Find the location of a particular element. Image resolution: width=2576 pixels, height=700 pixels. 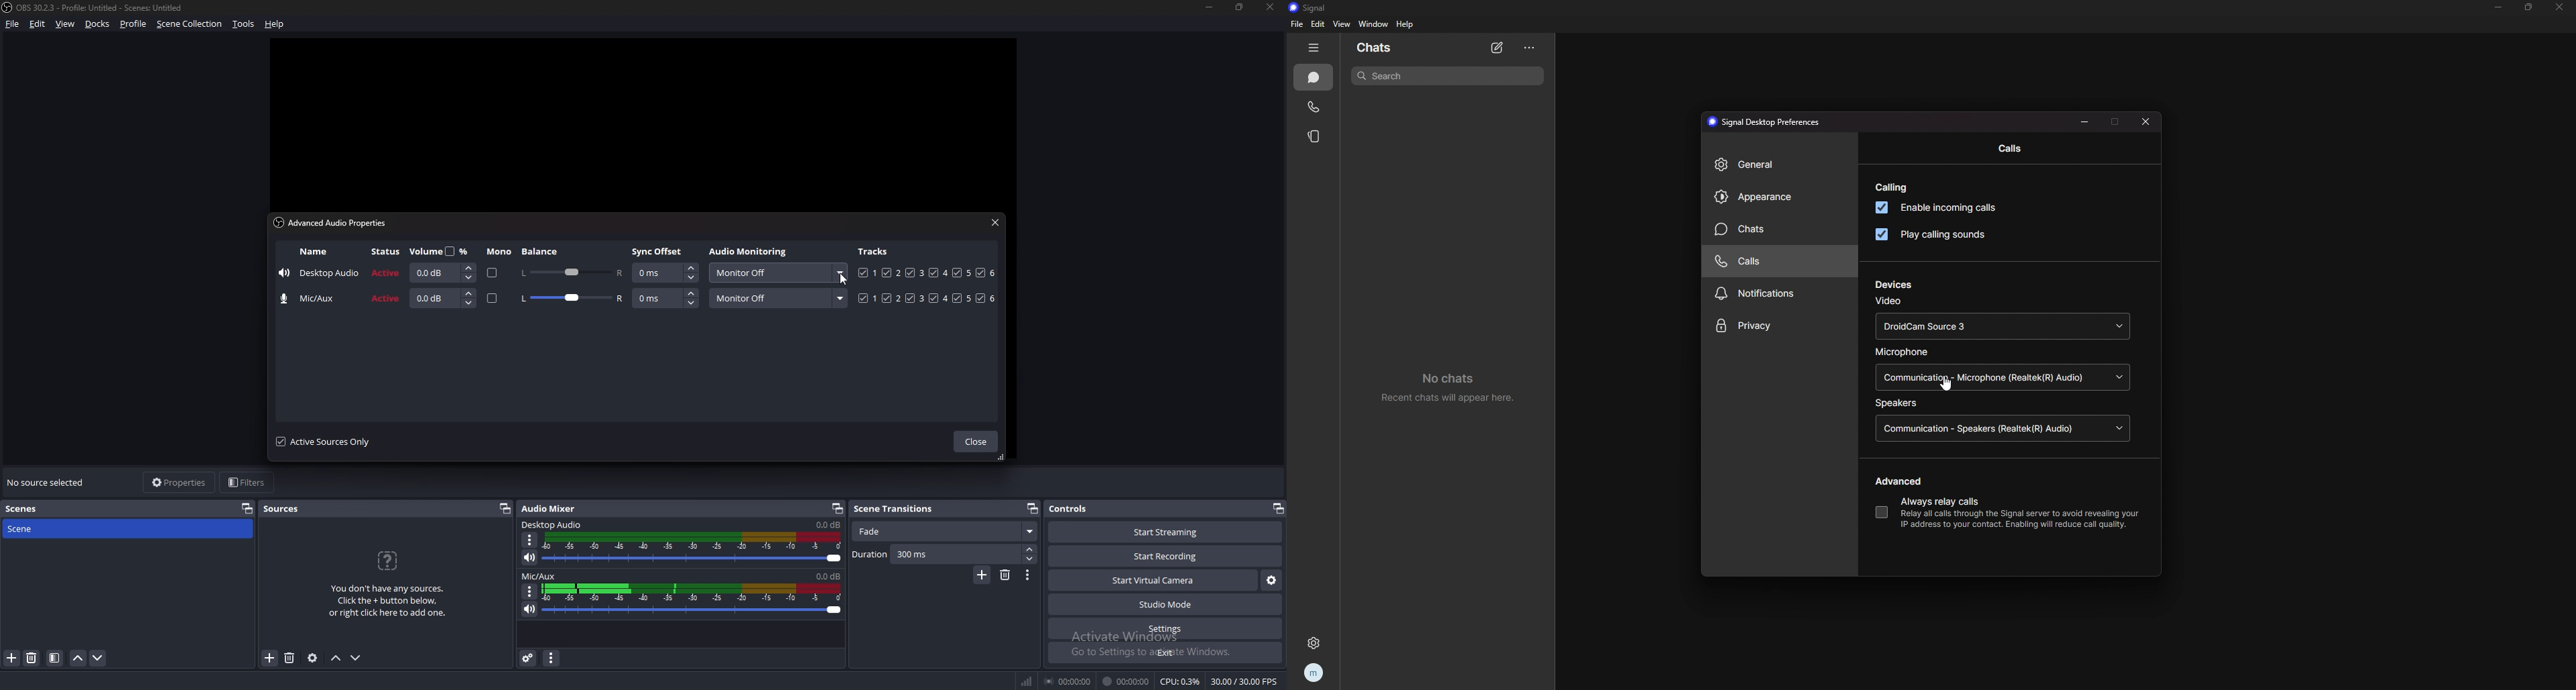

scene collection is located at coordinates (190, 23).